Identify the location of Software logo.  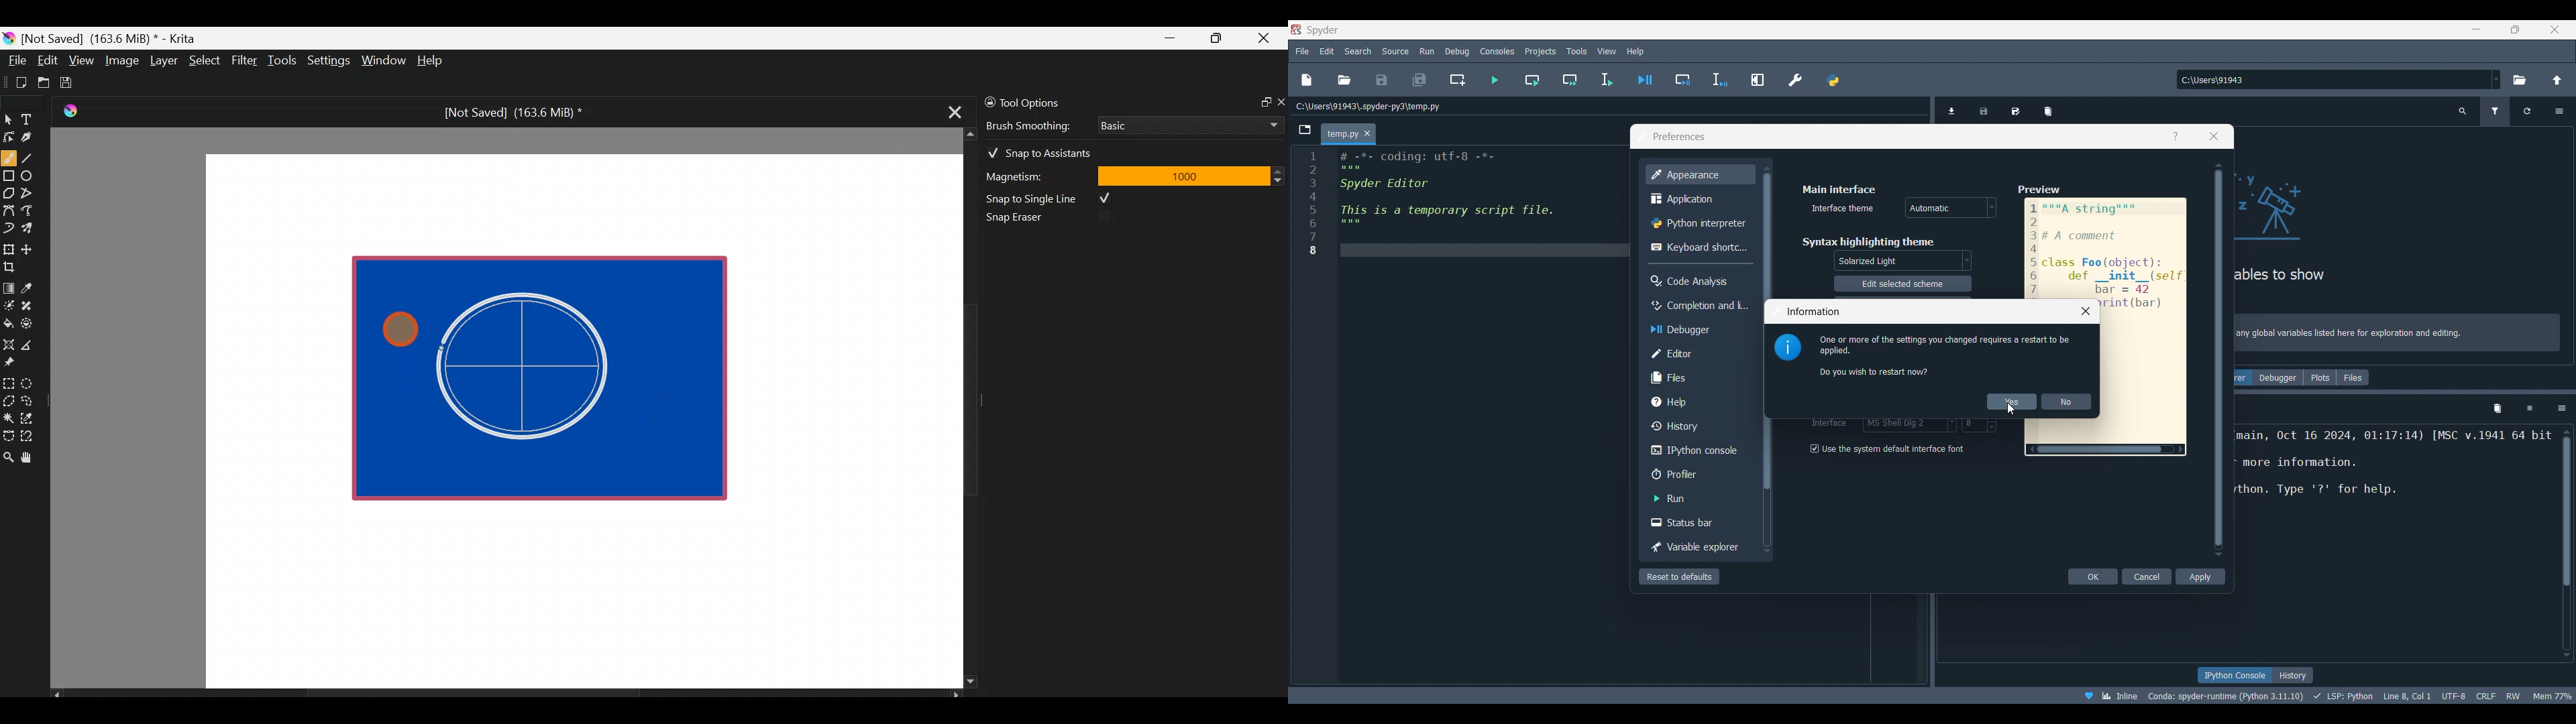
(1322, 30).